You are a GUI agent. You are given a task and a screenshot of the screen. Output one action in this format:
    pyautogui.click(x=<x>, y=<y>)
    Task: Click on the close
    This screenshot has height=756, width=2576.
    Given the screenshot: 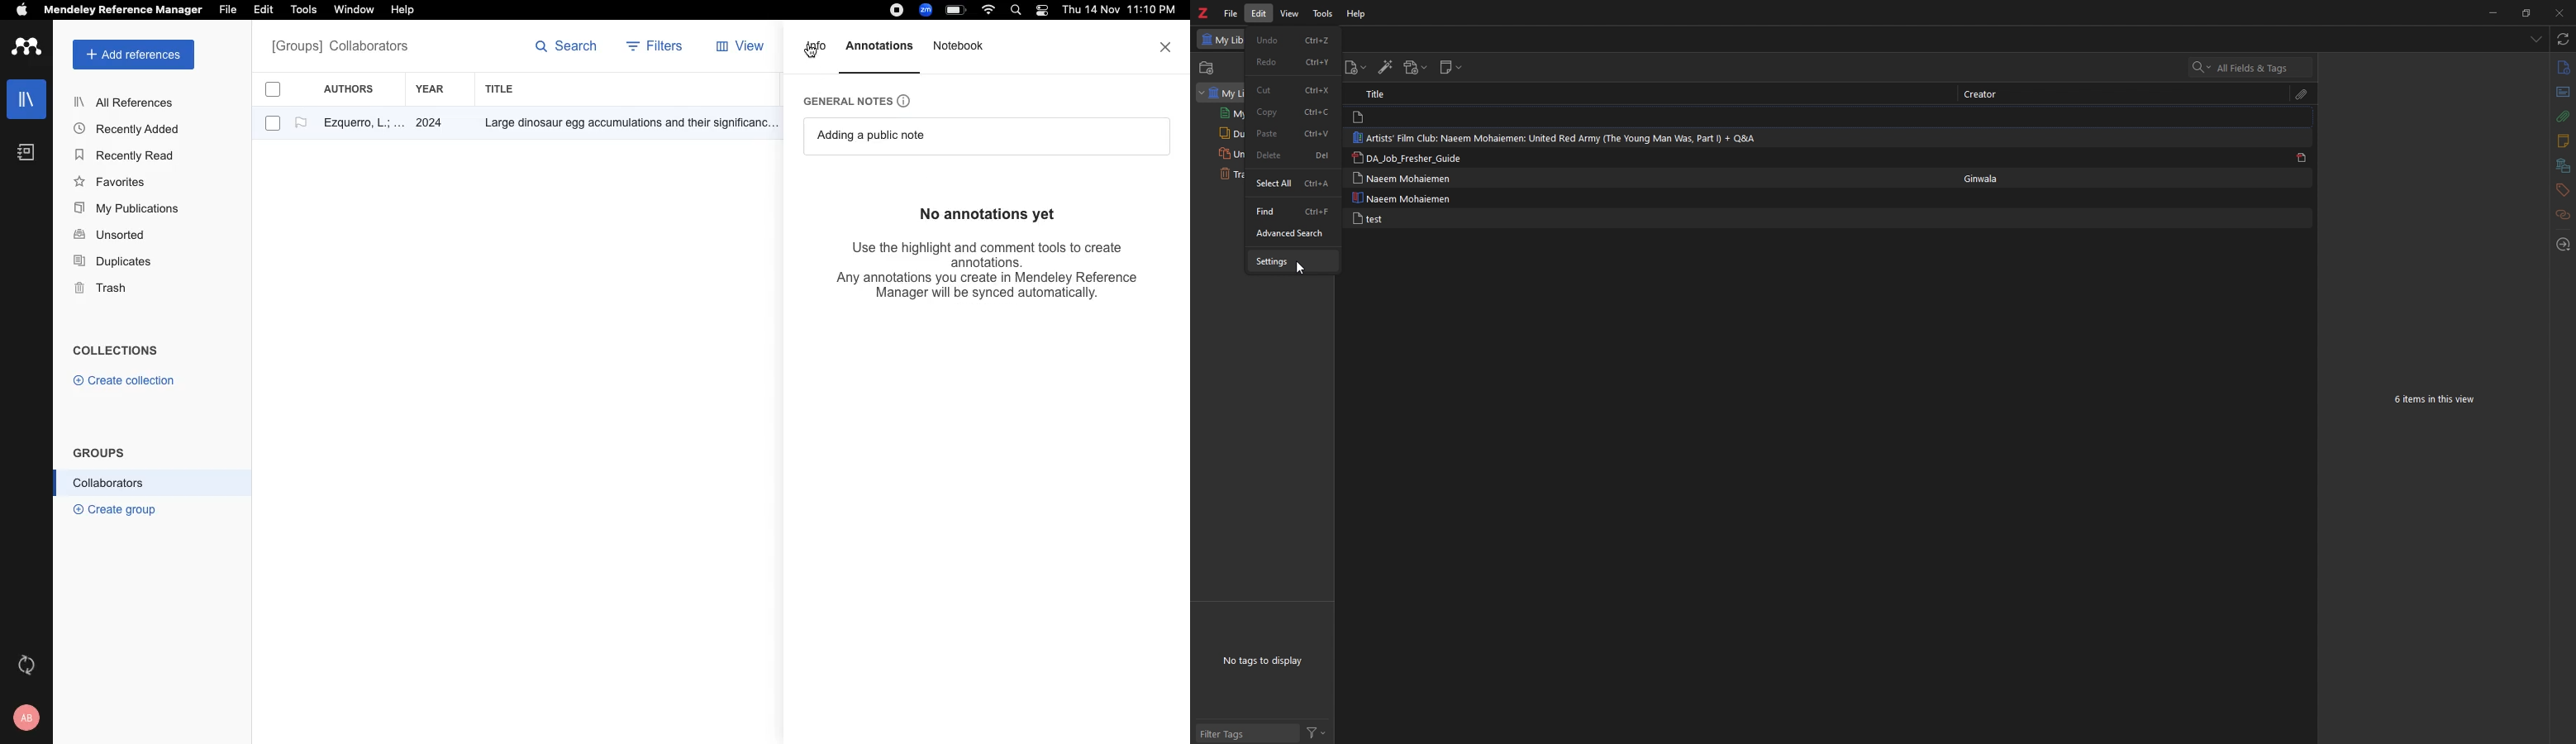 What is the action you would take?
    pyautogui.click(x=1167, y=47)
    